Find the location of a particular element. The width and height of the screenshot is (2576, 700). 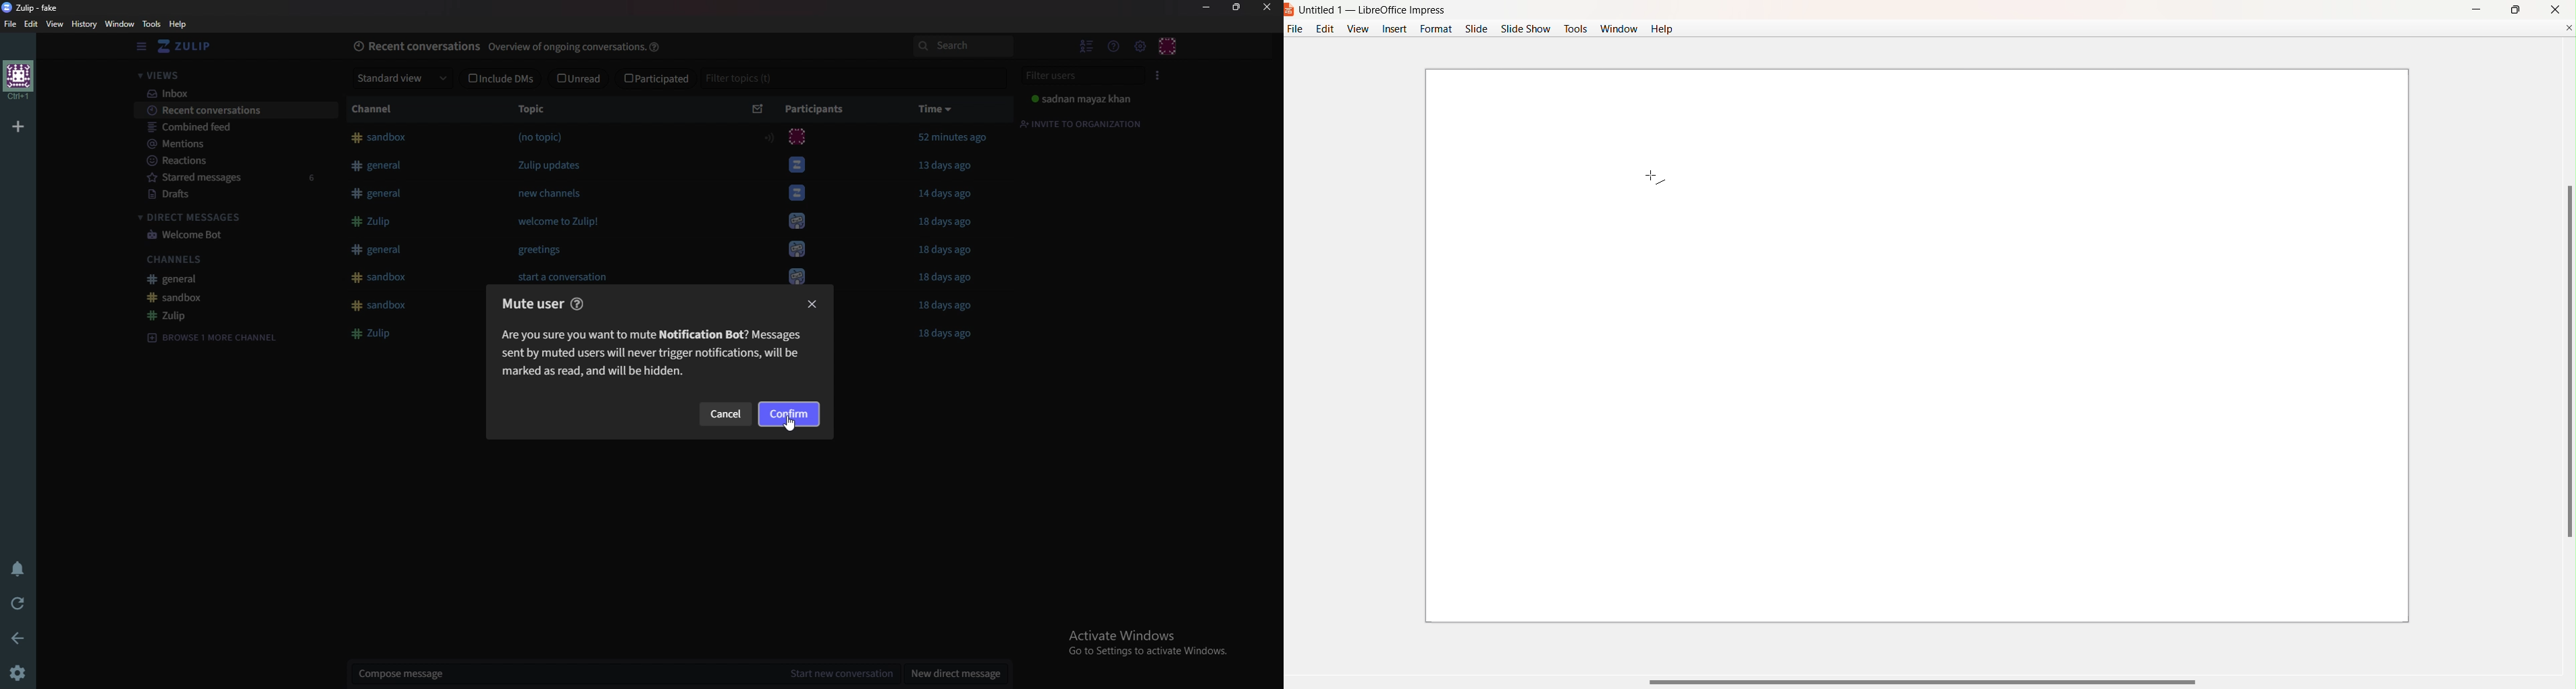

Participated is located at coordinates (655, 78).